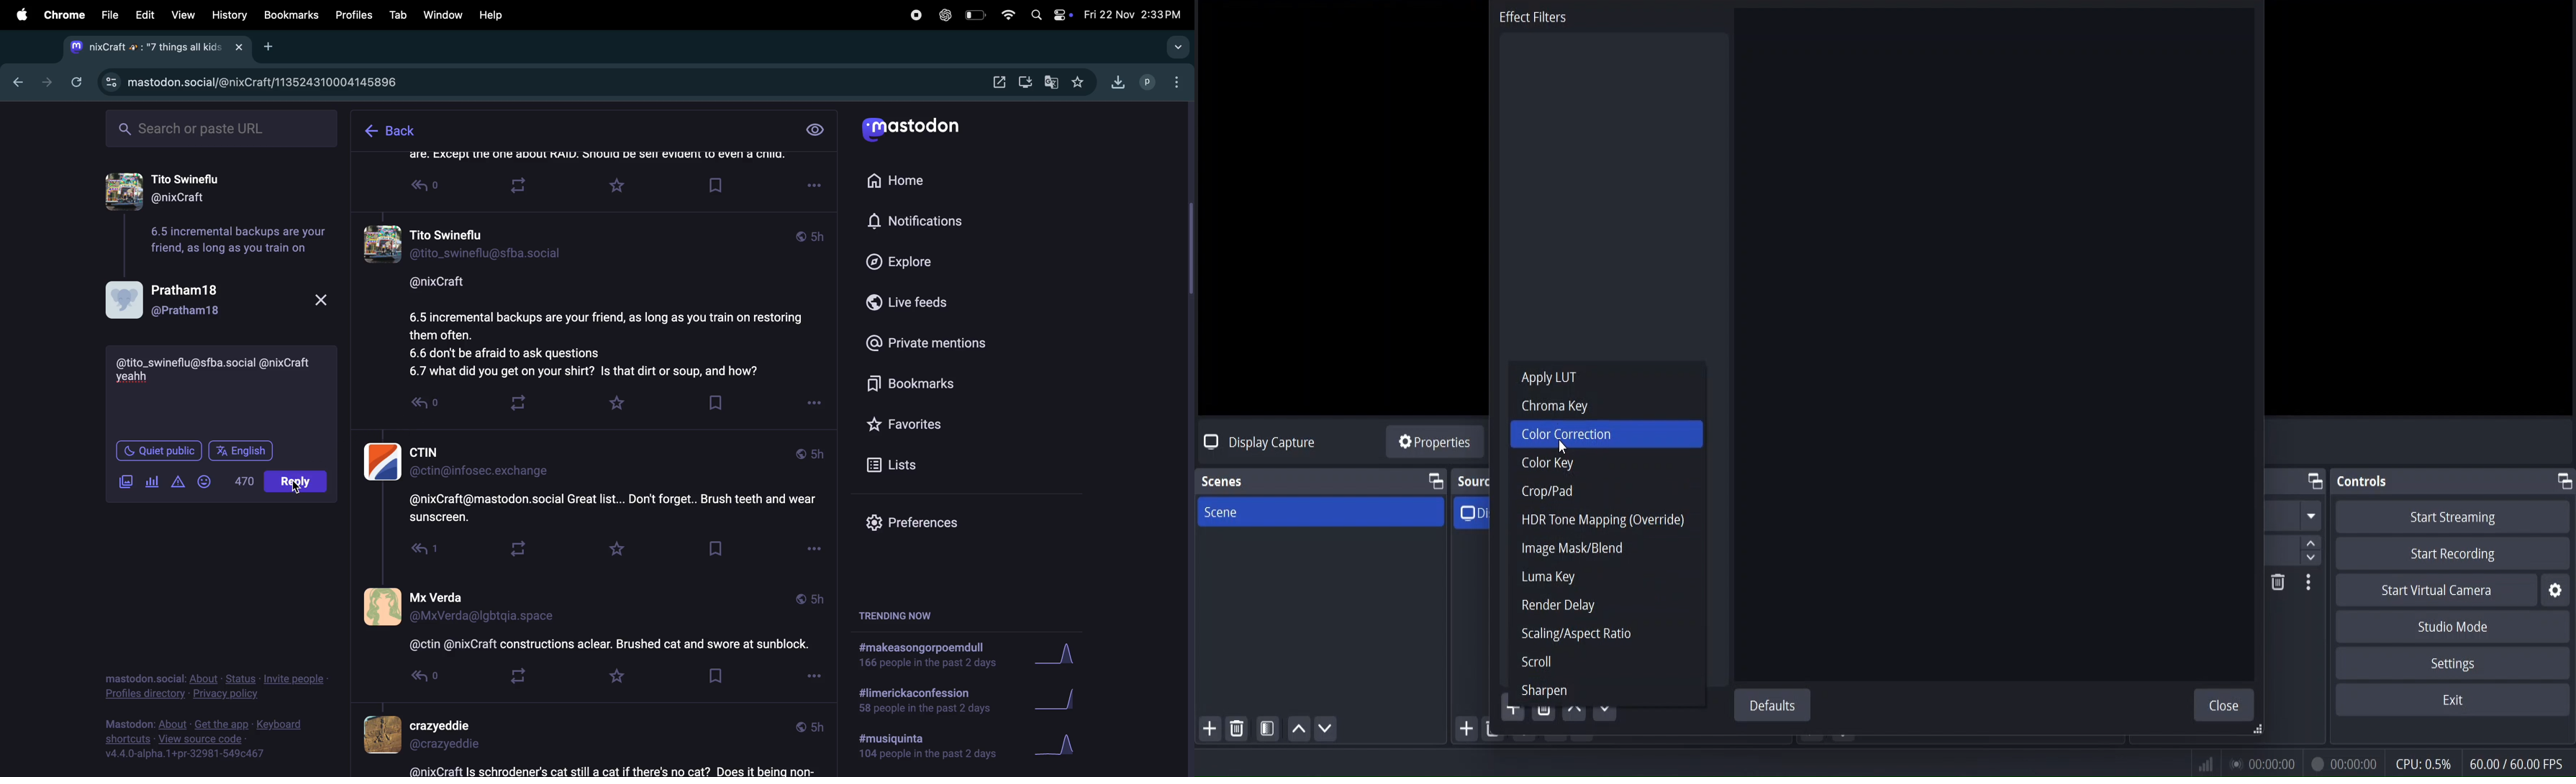 This screenshot has width=2576, height=784. I want to click on scene, so click(1221, 514).